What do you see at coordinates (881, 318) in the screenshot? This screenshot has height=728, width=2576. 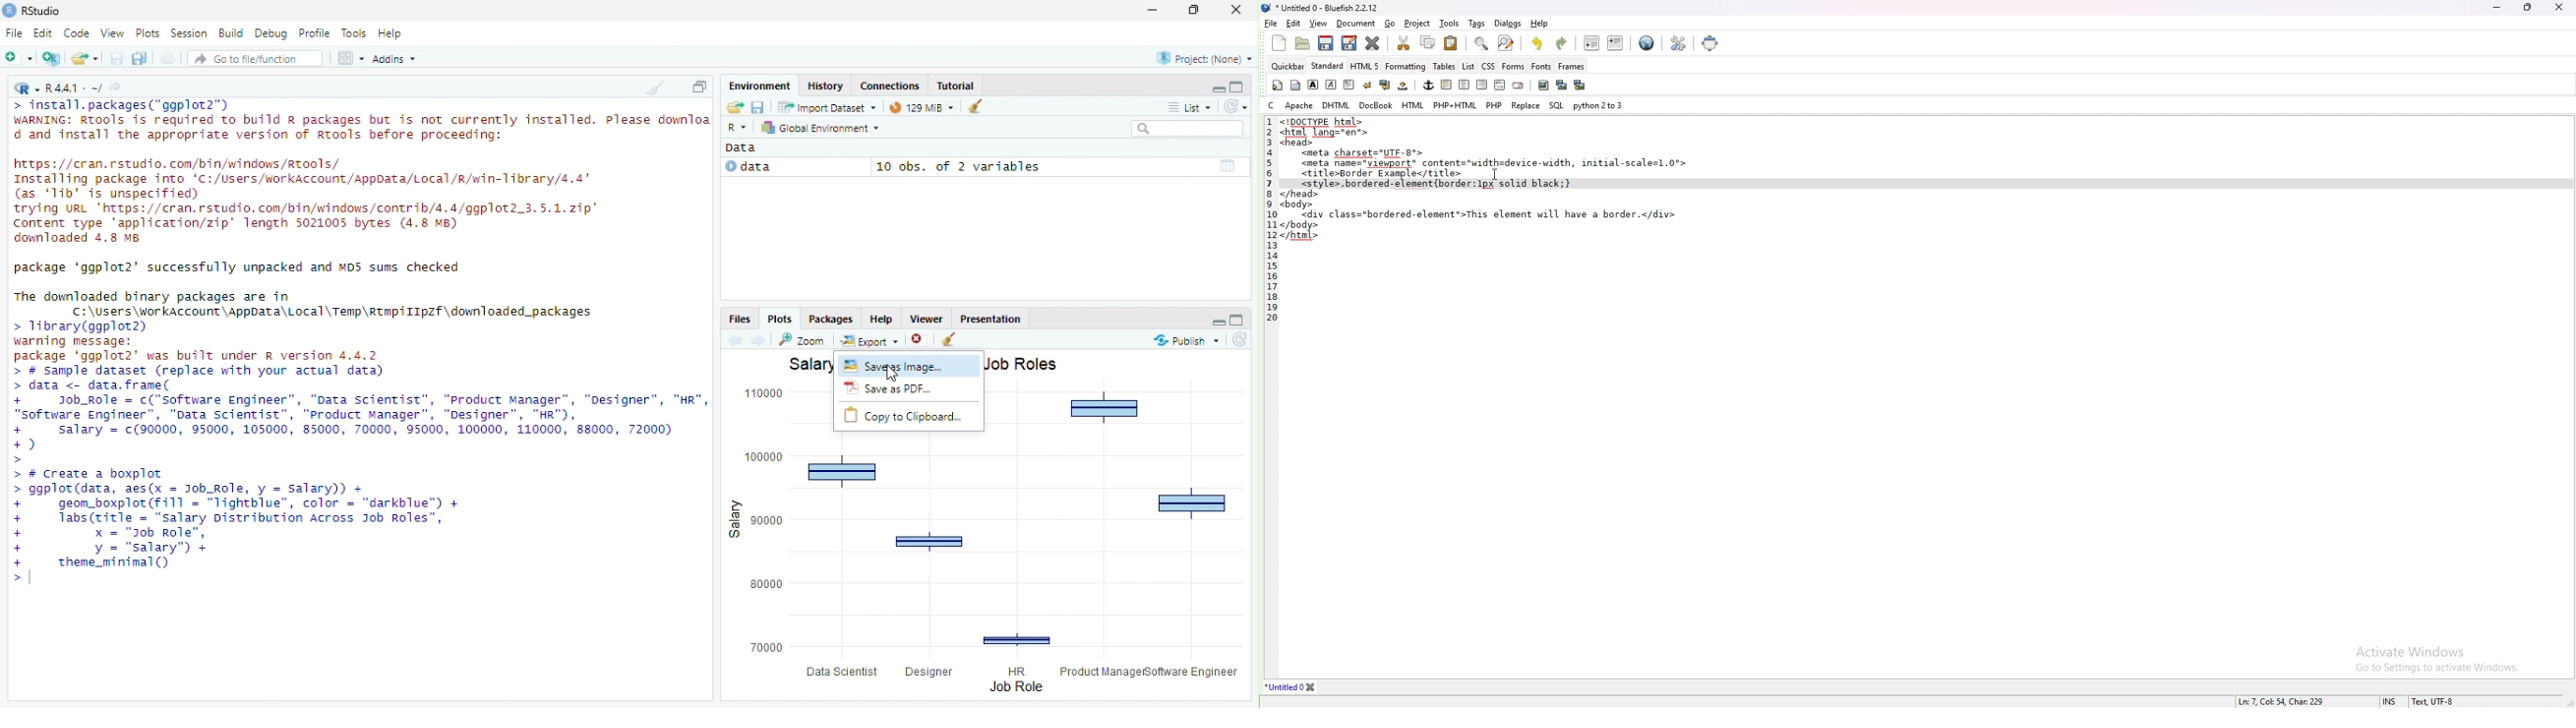 I see `Help` at bounding box center [881, 318].